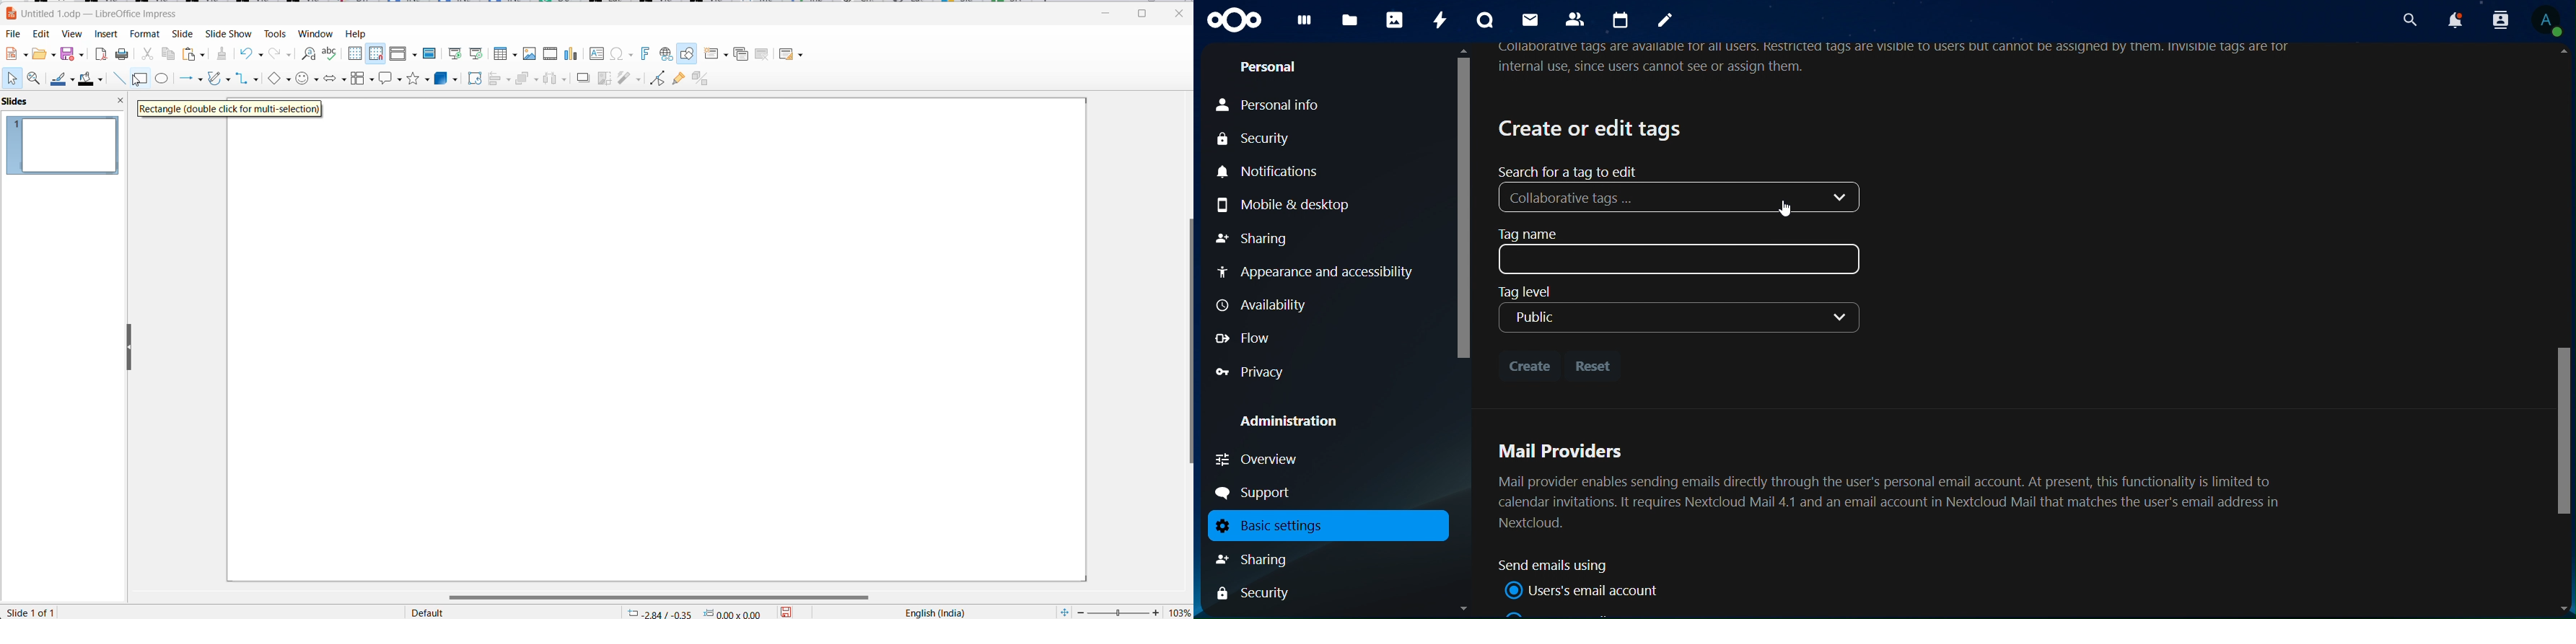 The width and height of the screenshot is (2576, 644). Describe the element at coordinates (1349, 21) in the screenshot. I see `files` at that location.